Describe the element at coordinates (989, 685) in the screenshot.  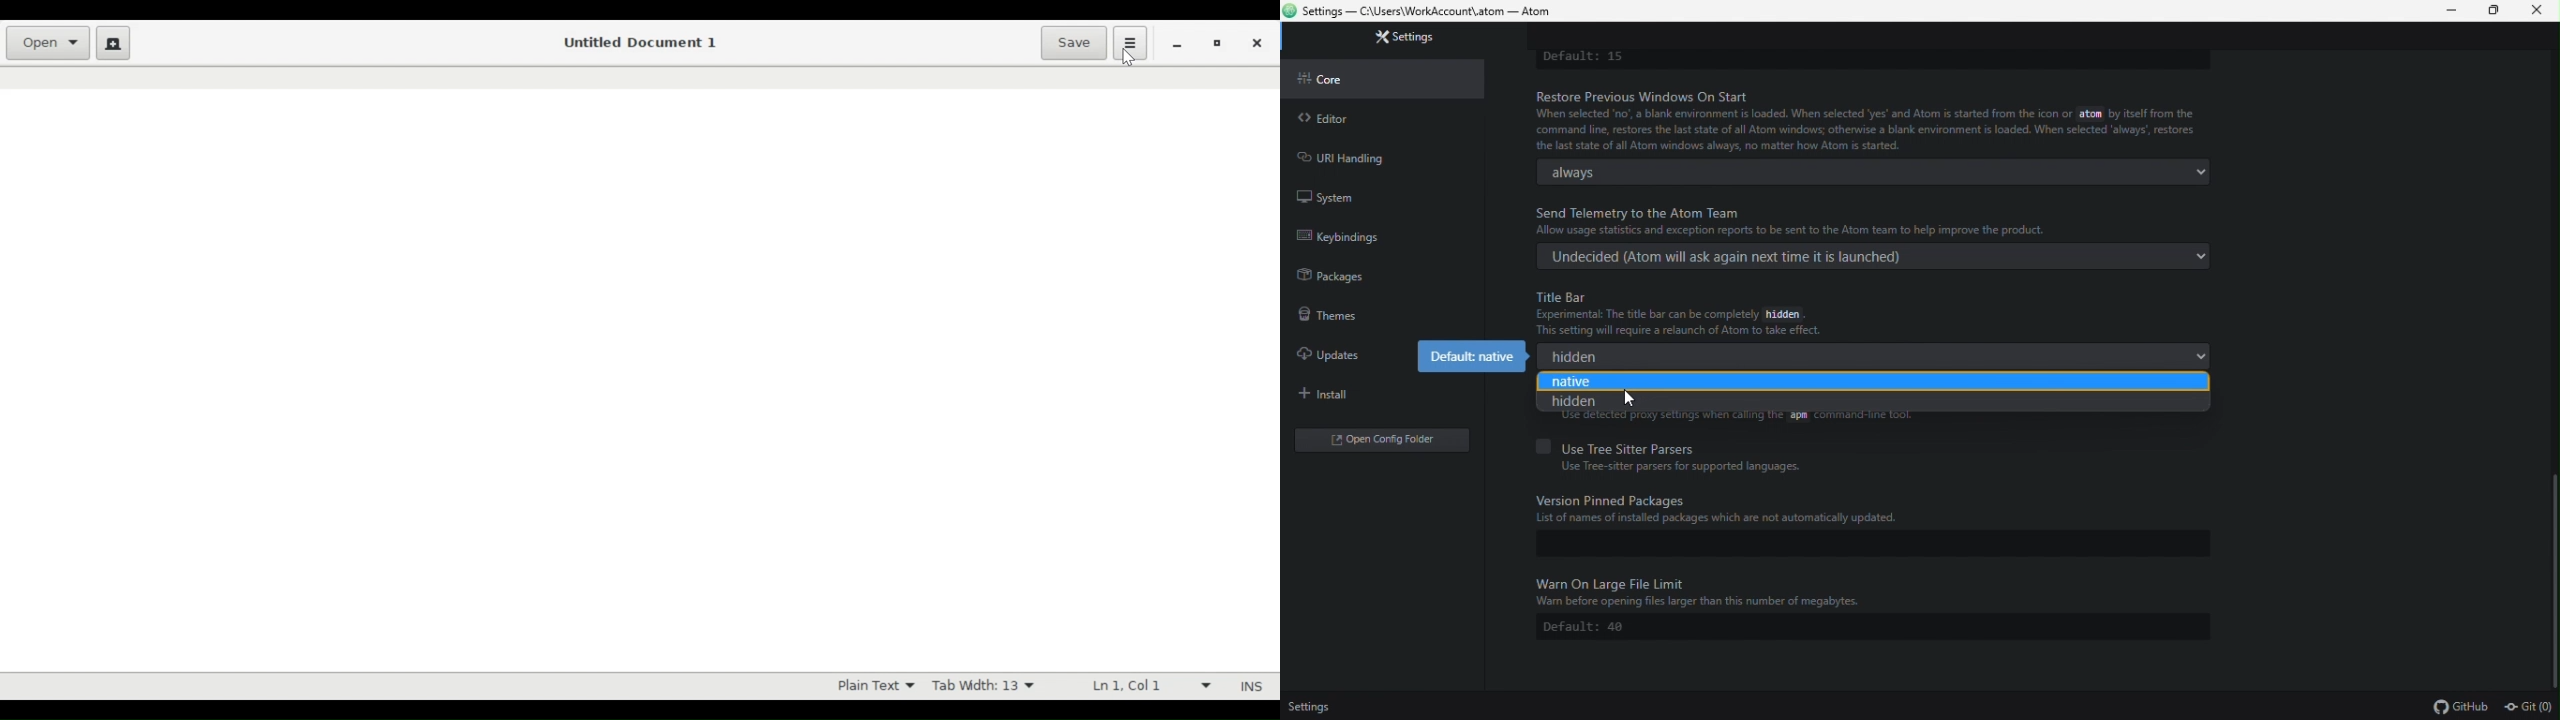
I see `Tab Width 13` at that location.